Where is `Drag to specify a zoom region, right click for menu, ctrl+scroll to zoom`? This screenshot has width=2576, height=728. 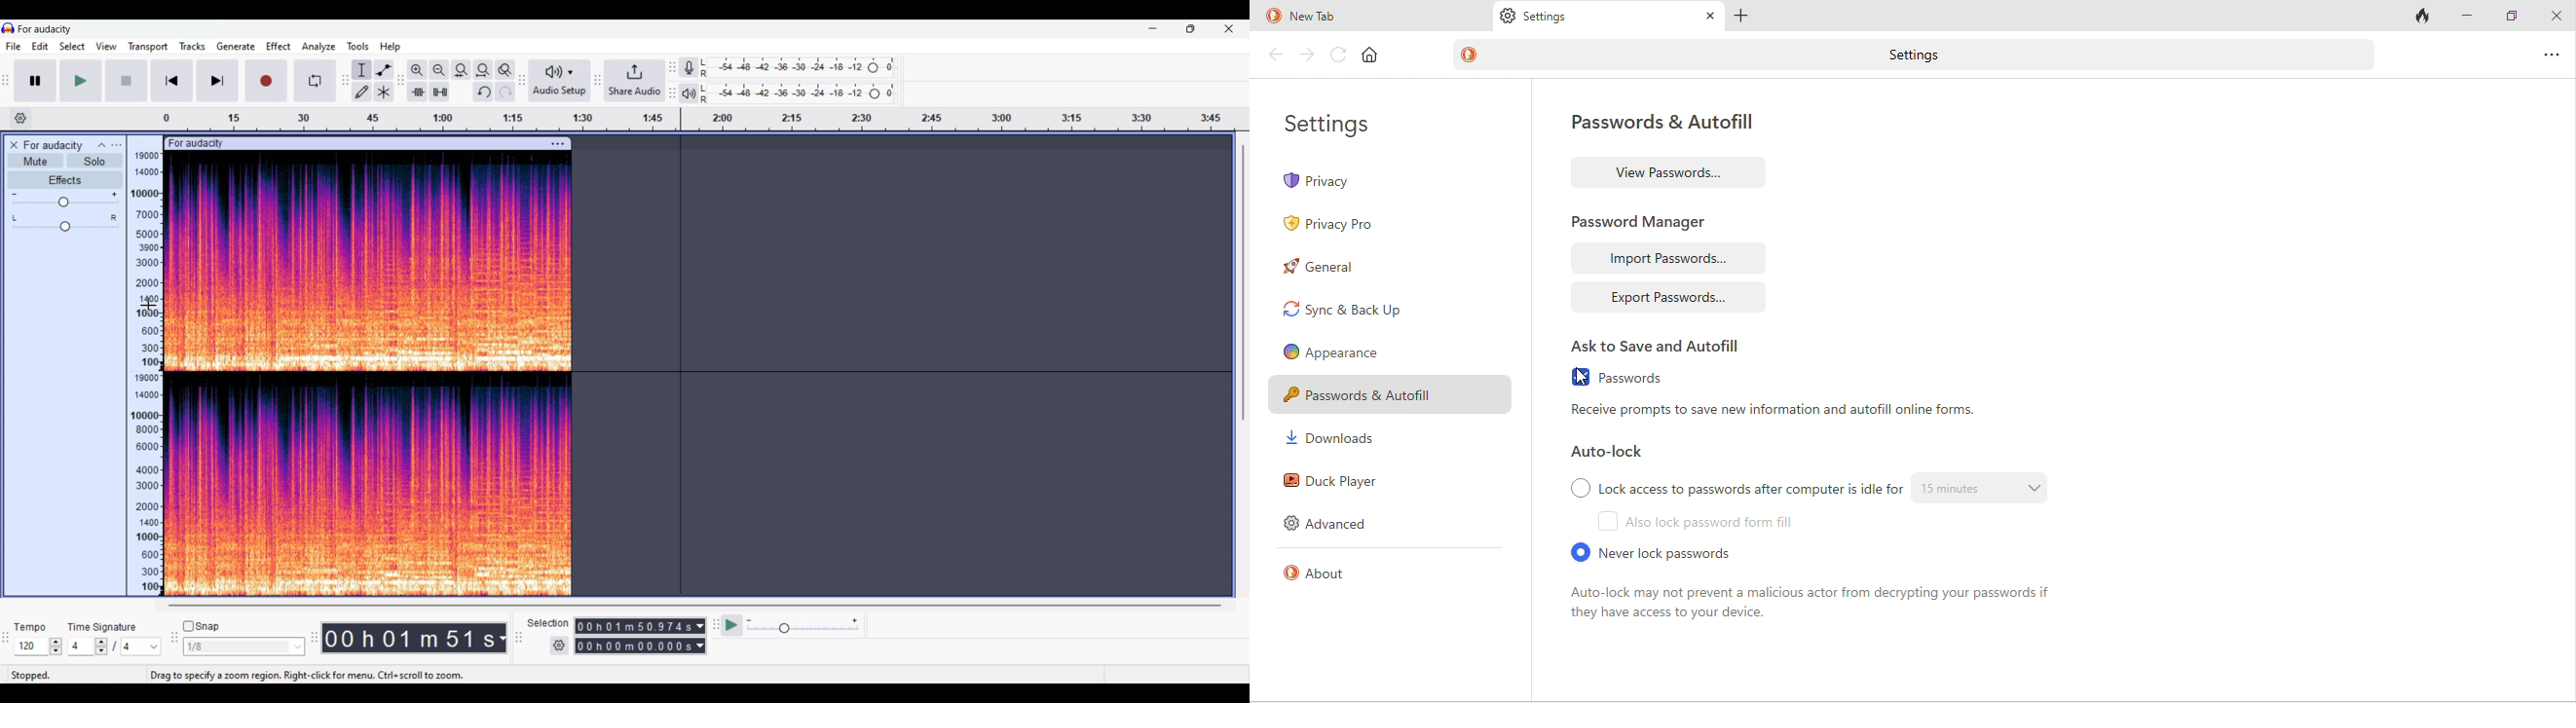 Drag to specify a zoom region, right click for menu, ctrl+scroll to zoom is located at coordinates (308, 674).